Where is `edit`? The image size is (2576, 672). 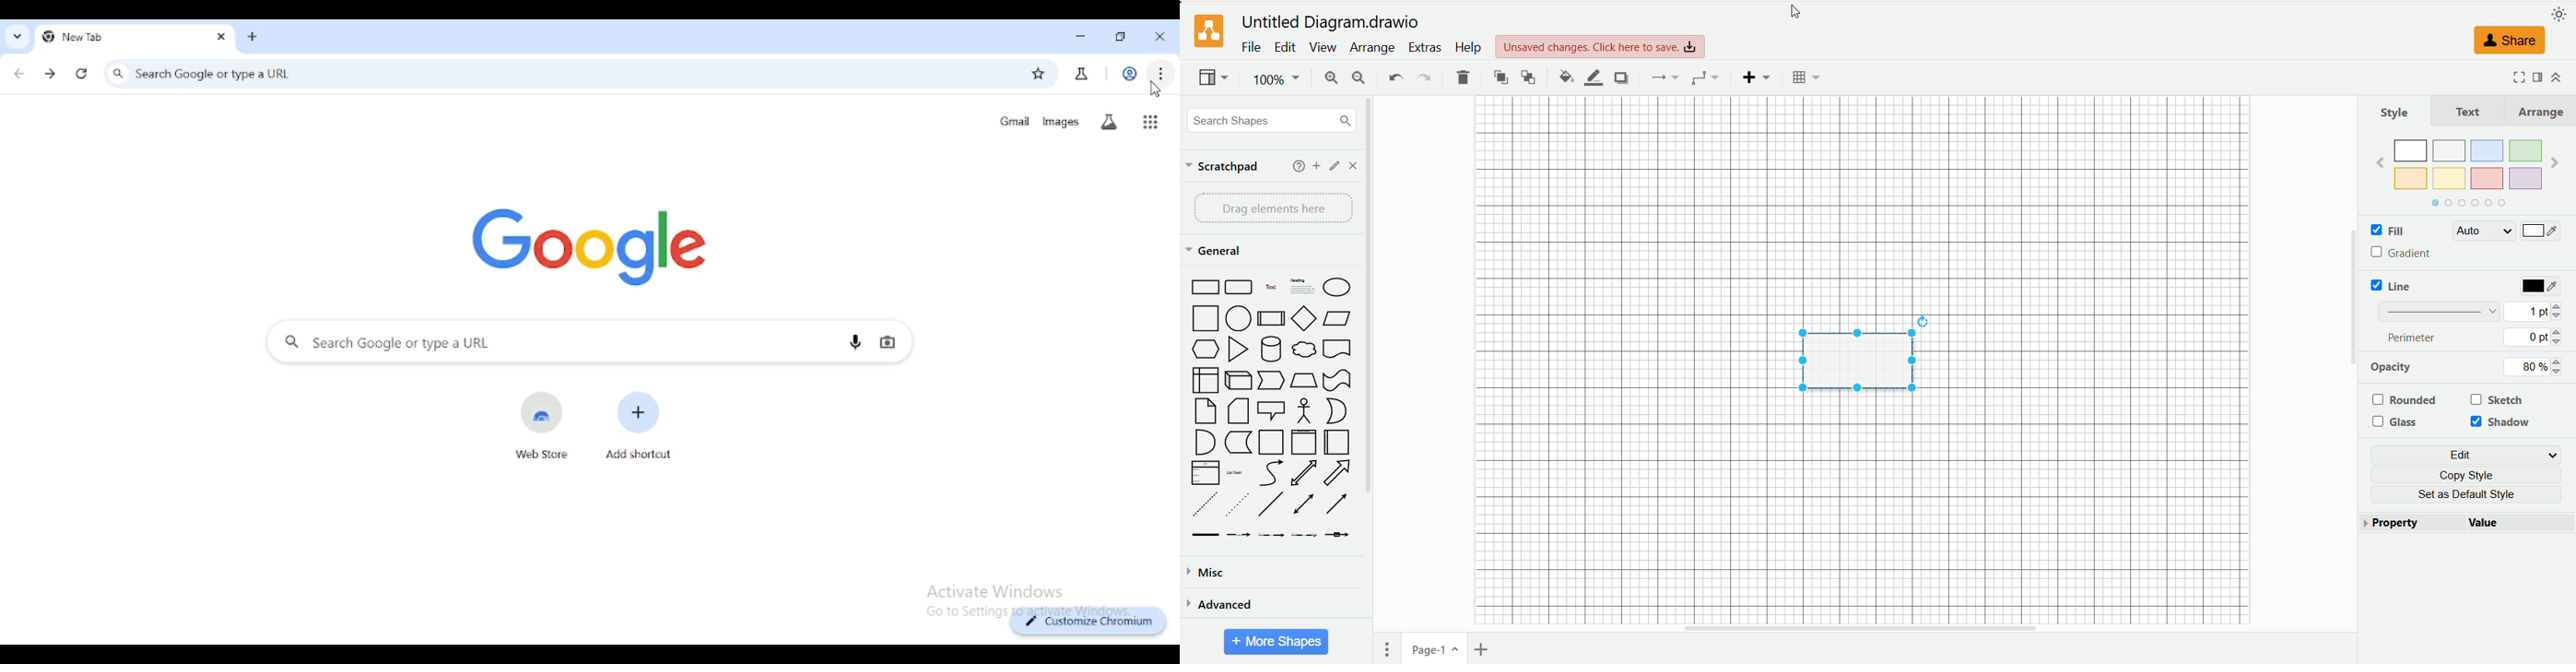
edit is located at coordinates (1285, 47).